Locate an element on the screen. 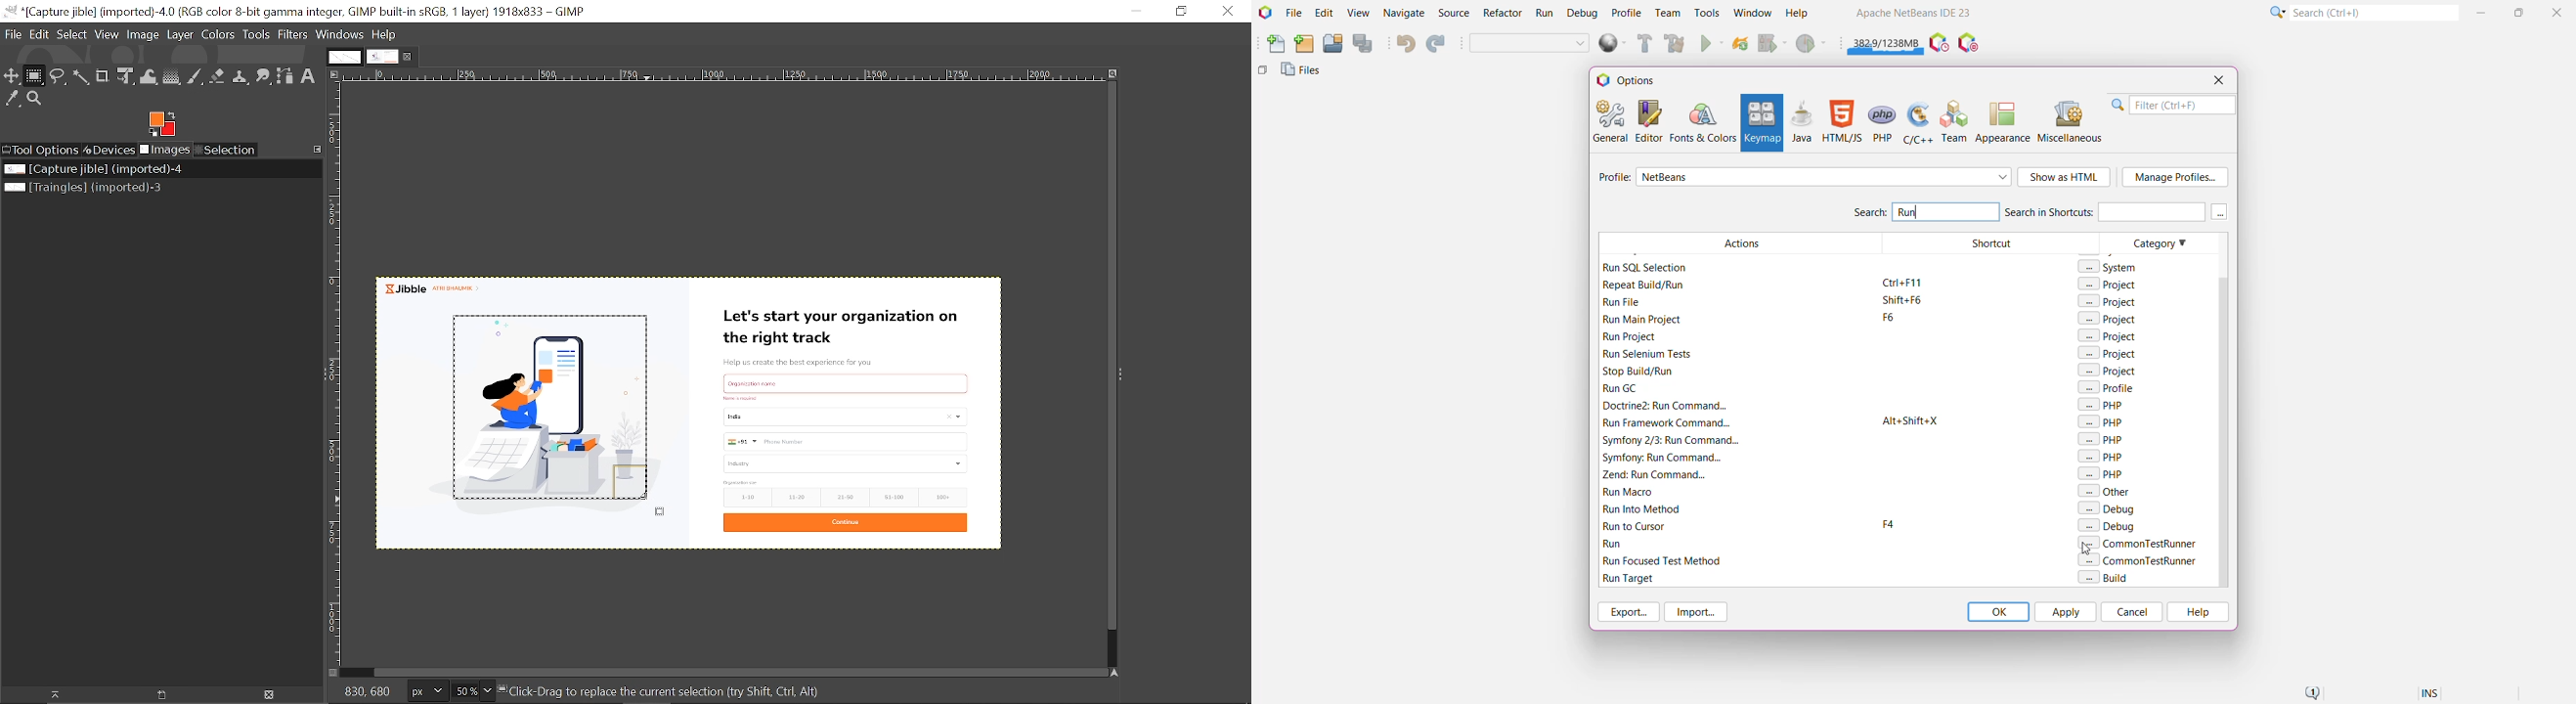  Horizontal srollbar is located at coordinates (741, 671).